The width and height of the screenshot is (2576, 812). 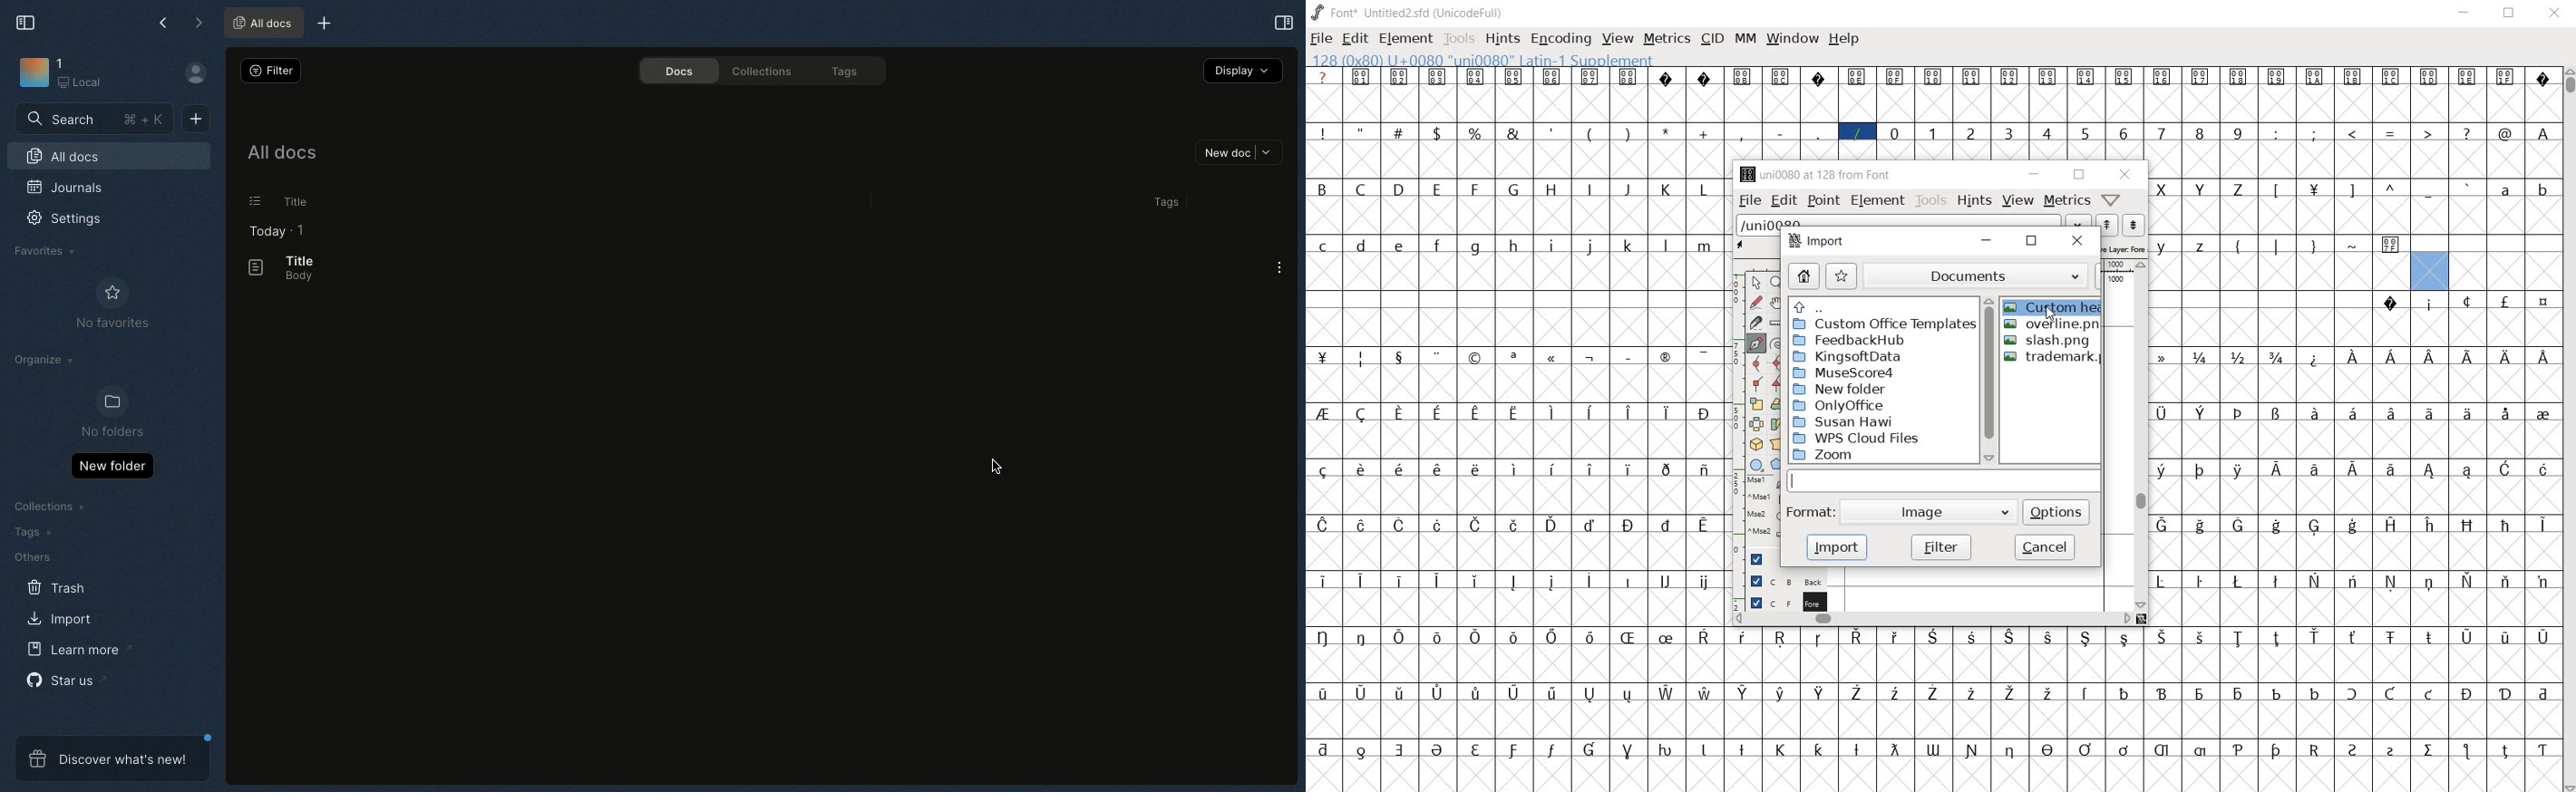 What do you see at coordinates (1856, 692) in the screenshot?
I see `glyph` at bounding box center [1856, 692].